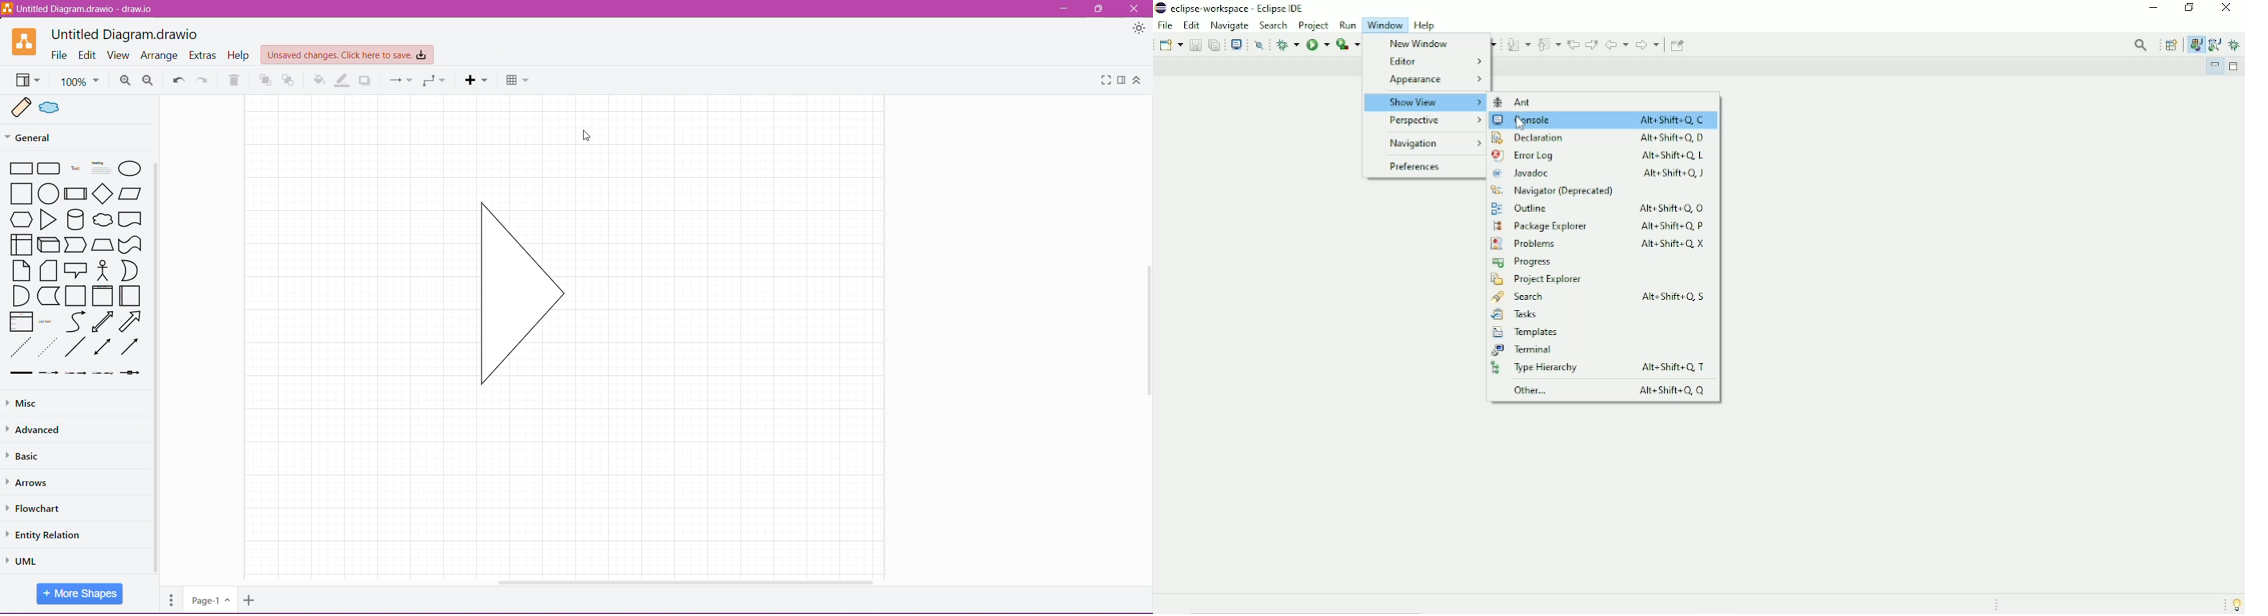 The width and height of the screenshot is (2268, 616). Describe the element at coordinates (1146, 318) in the screenshot. I see `Vertical Scroll Bar` at that location.